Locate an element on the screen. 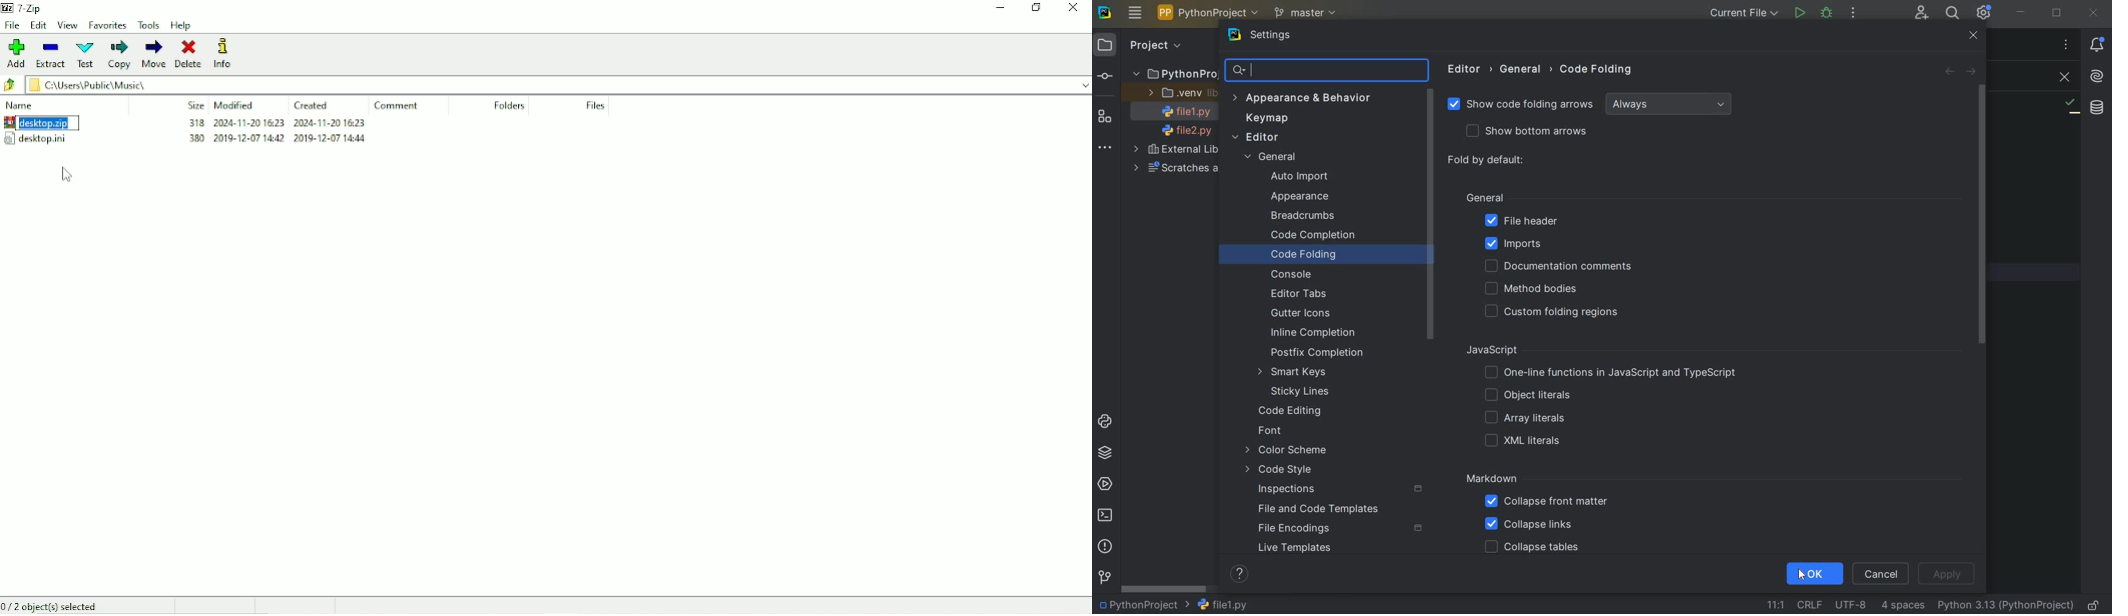 This screenshot has width=2128, height=616. BREADCRUMBS is located at coordinates (1315, 216).